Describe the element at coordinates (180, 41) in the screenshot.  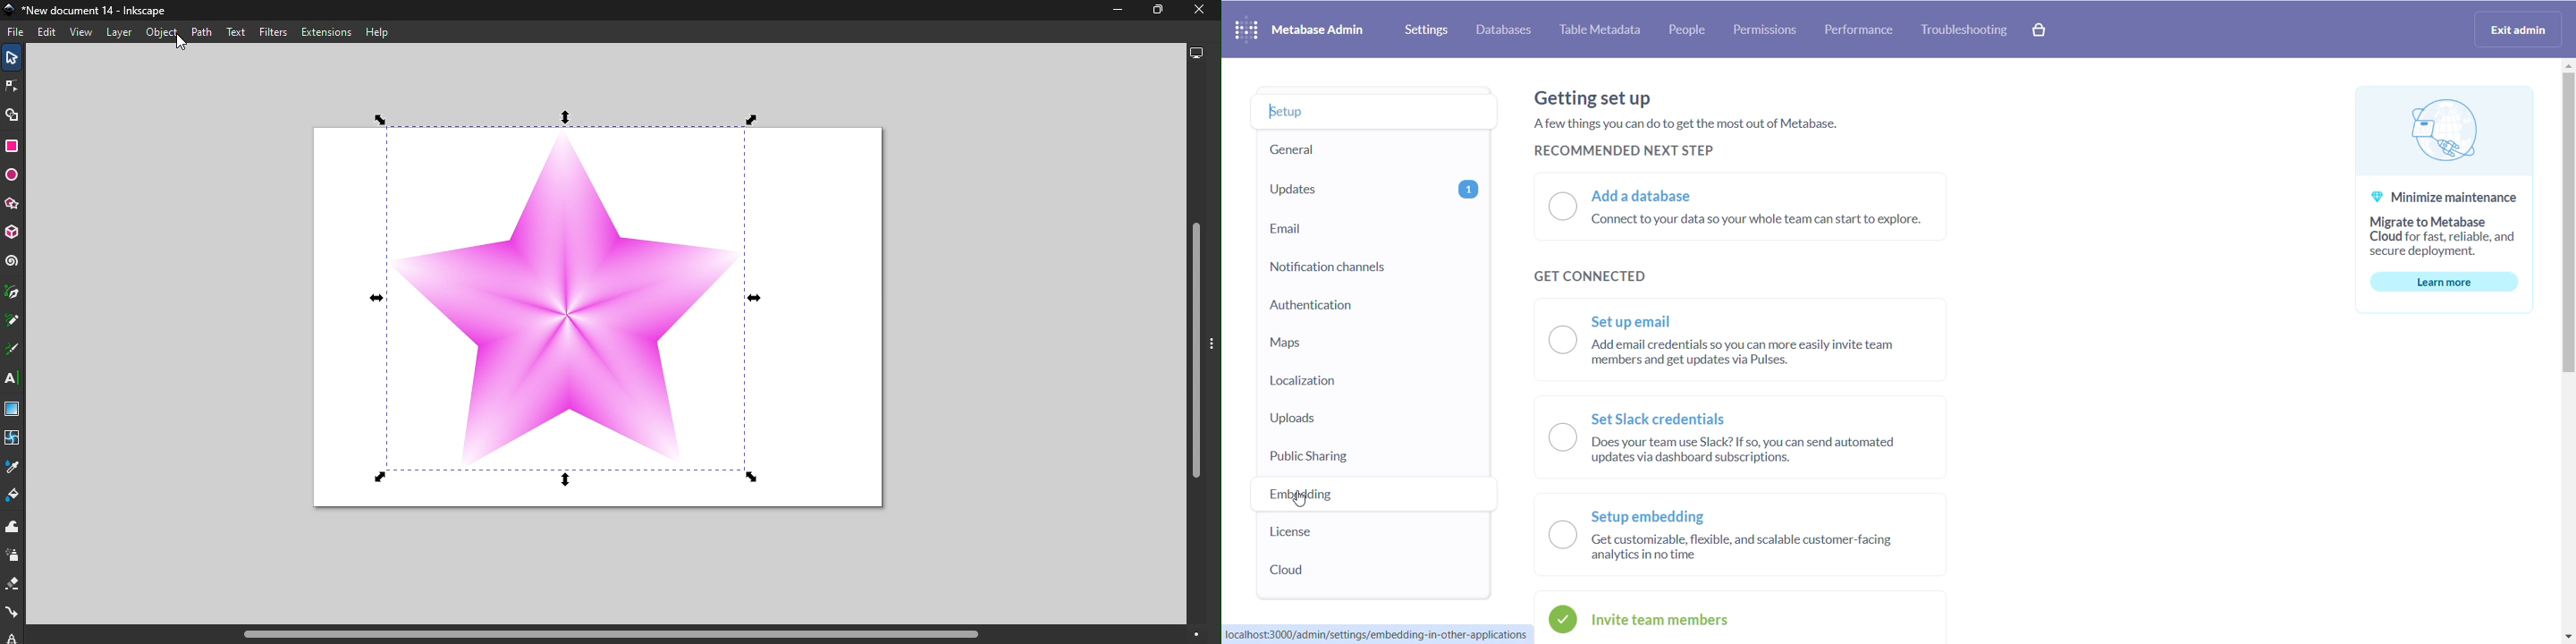
I see `cursor` at that location.